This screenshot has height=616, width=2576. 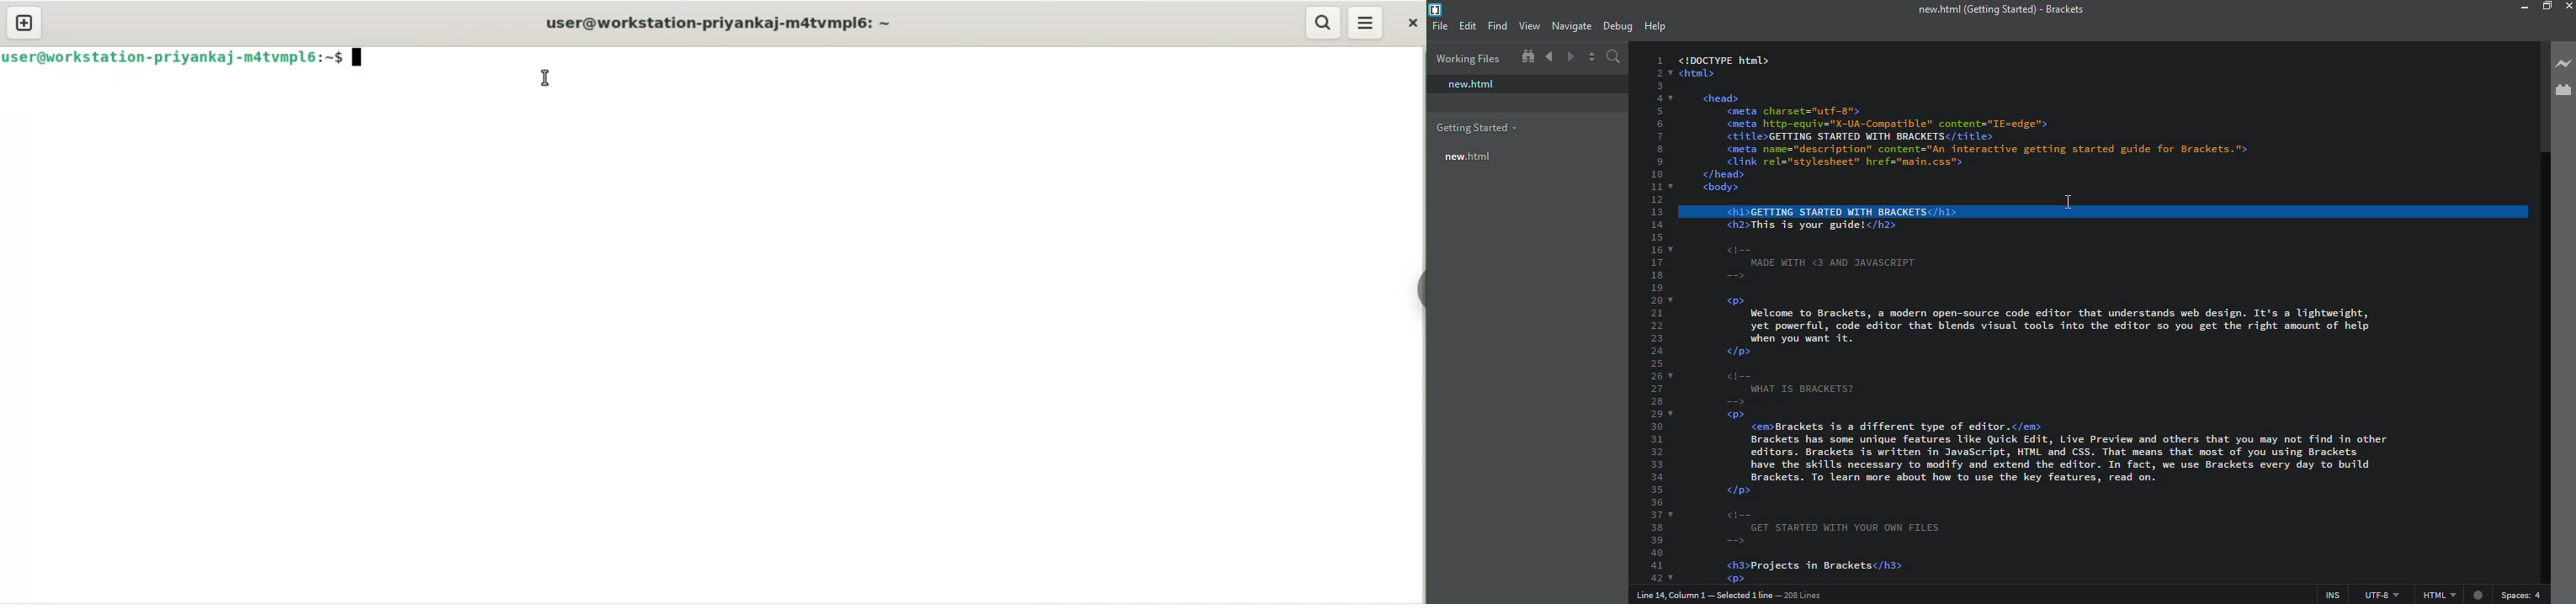 What do you see at coordinates (2567, 6) in the screenshot?
I see `close` at bounding box center [2567, 6].